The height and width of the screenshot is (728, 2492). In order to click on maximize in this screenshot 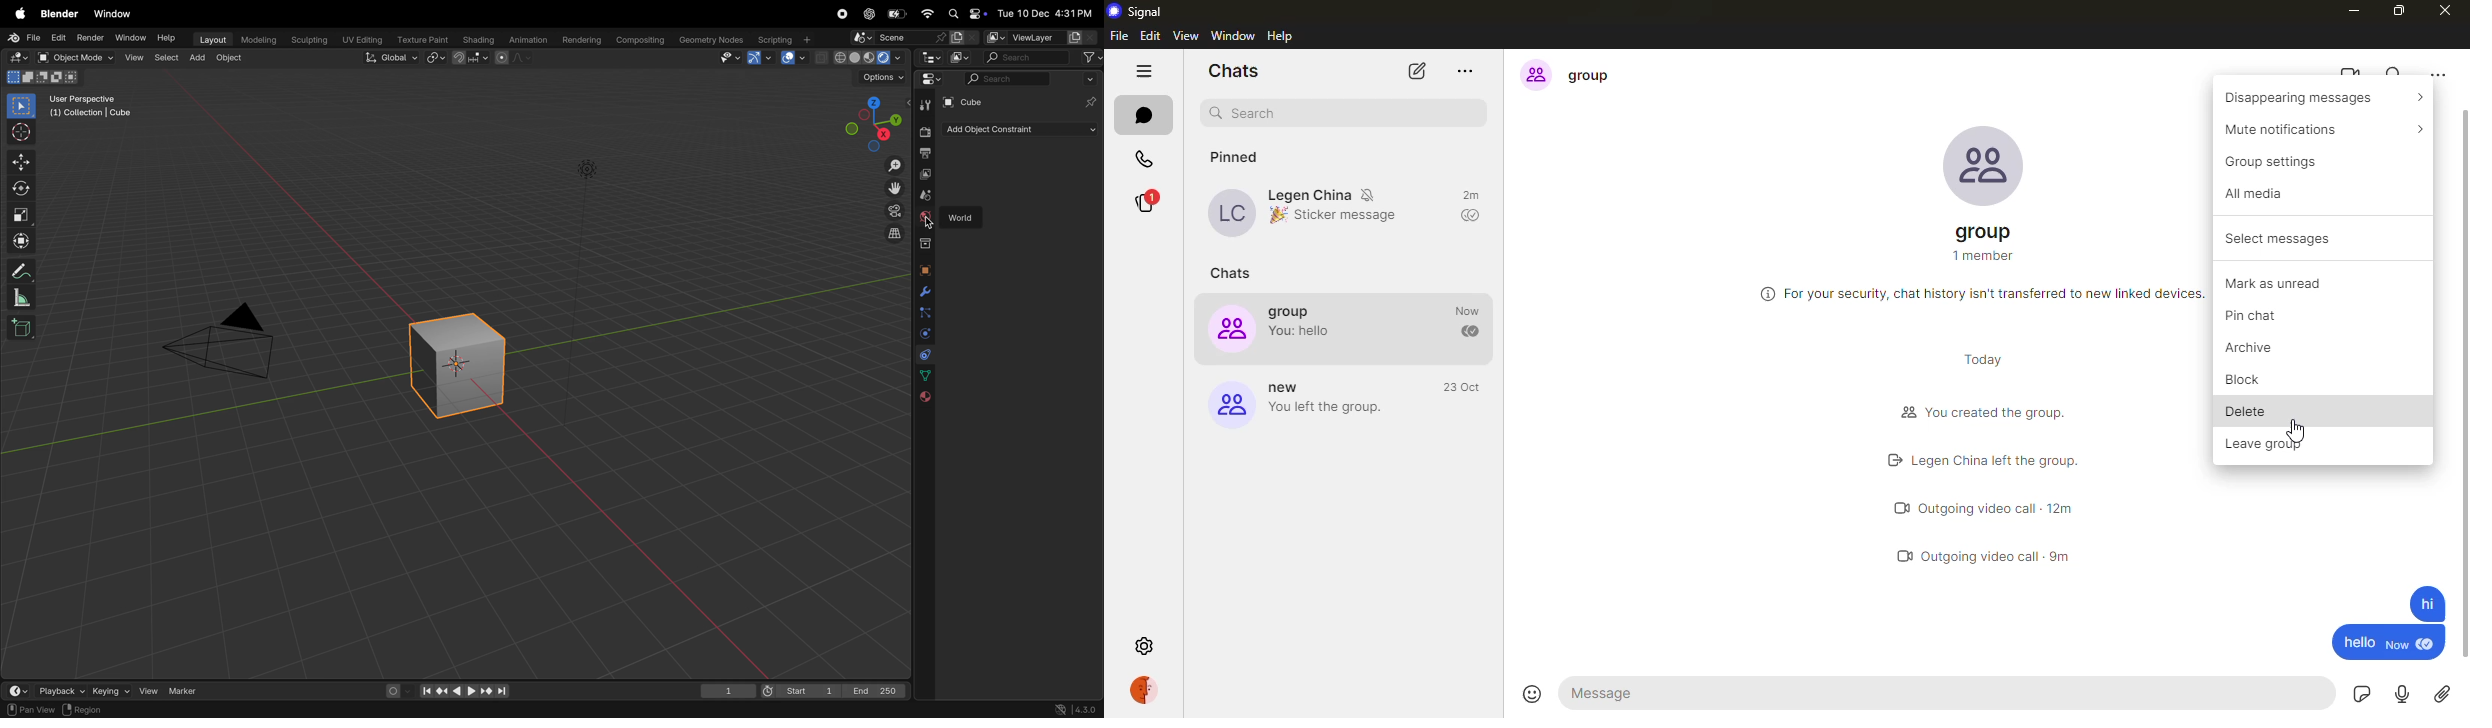, I will do `click(2397, 8)`.